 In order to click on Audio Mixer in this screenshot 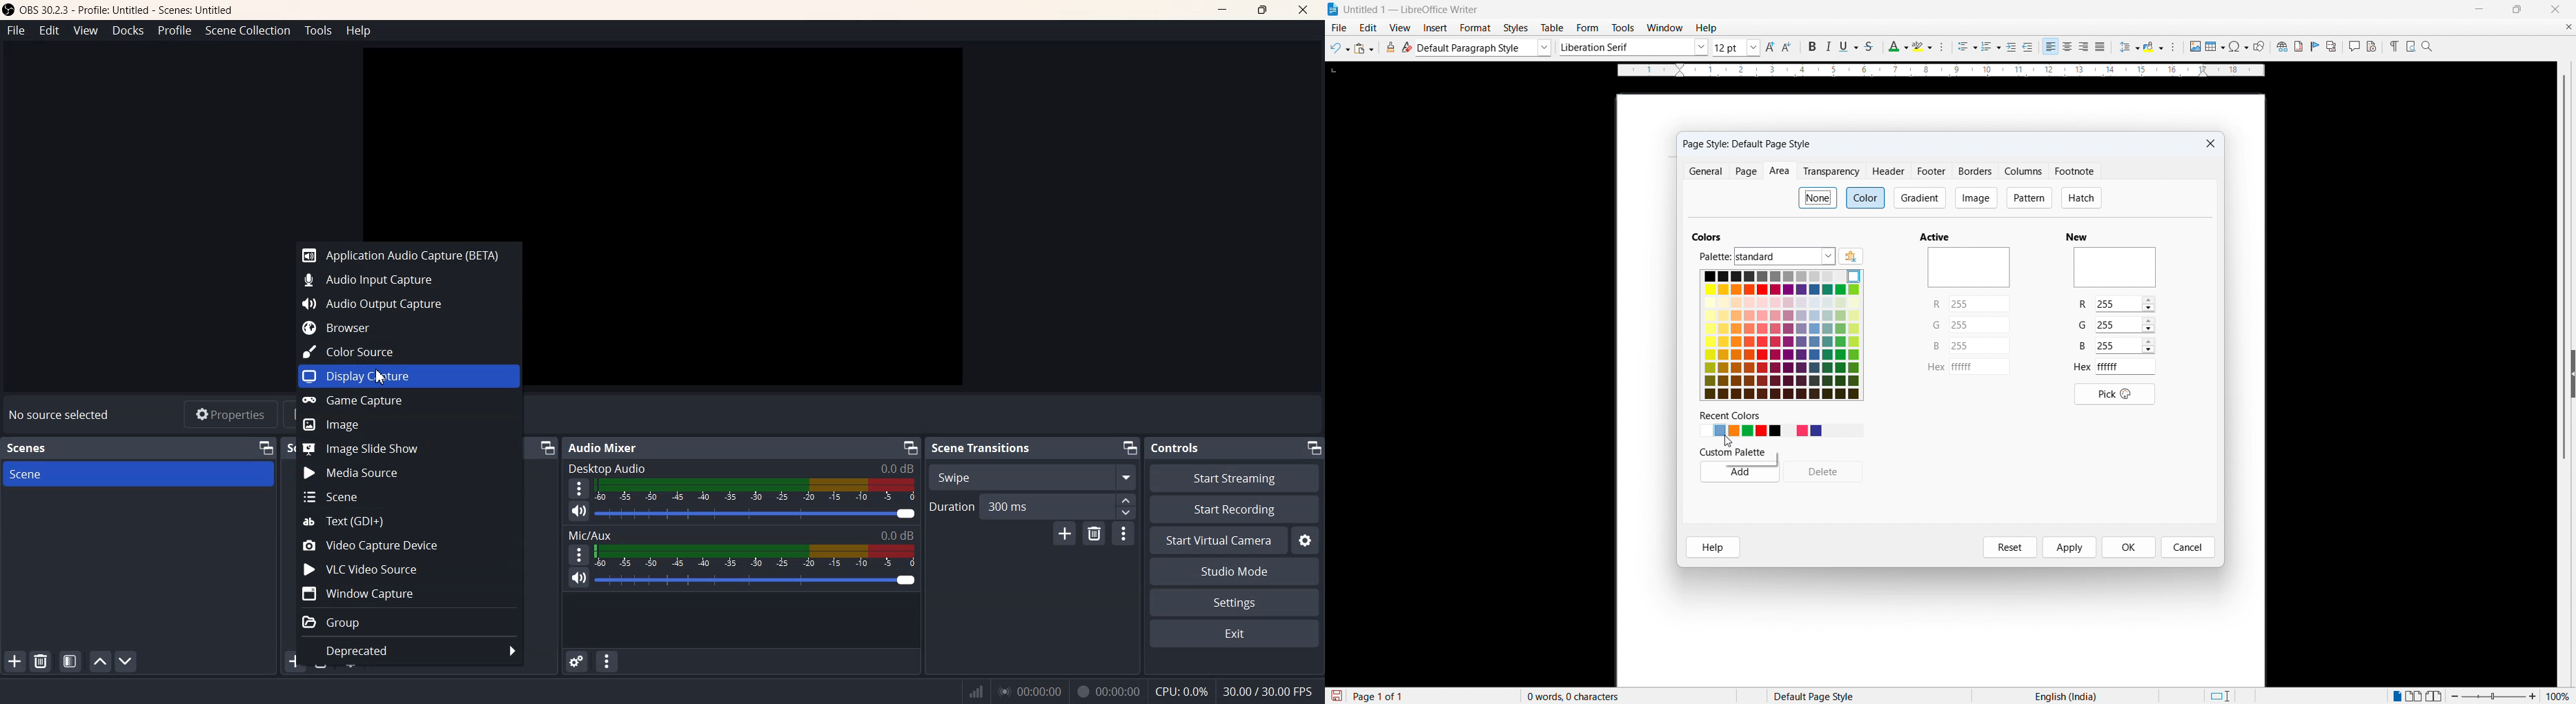, I will do `click(602, 447)`.